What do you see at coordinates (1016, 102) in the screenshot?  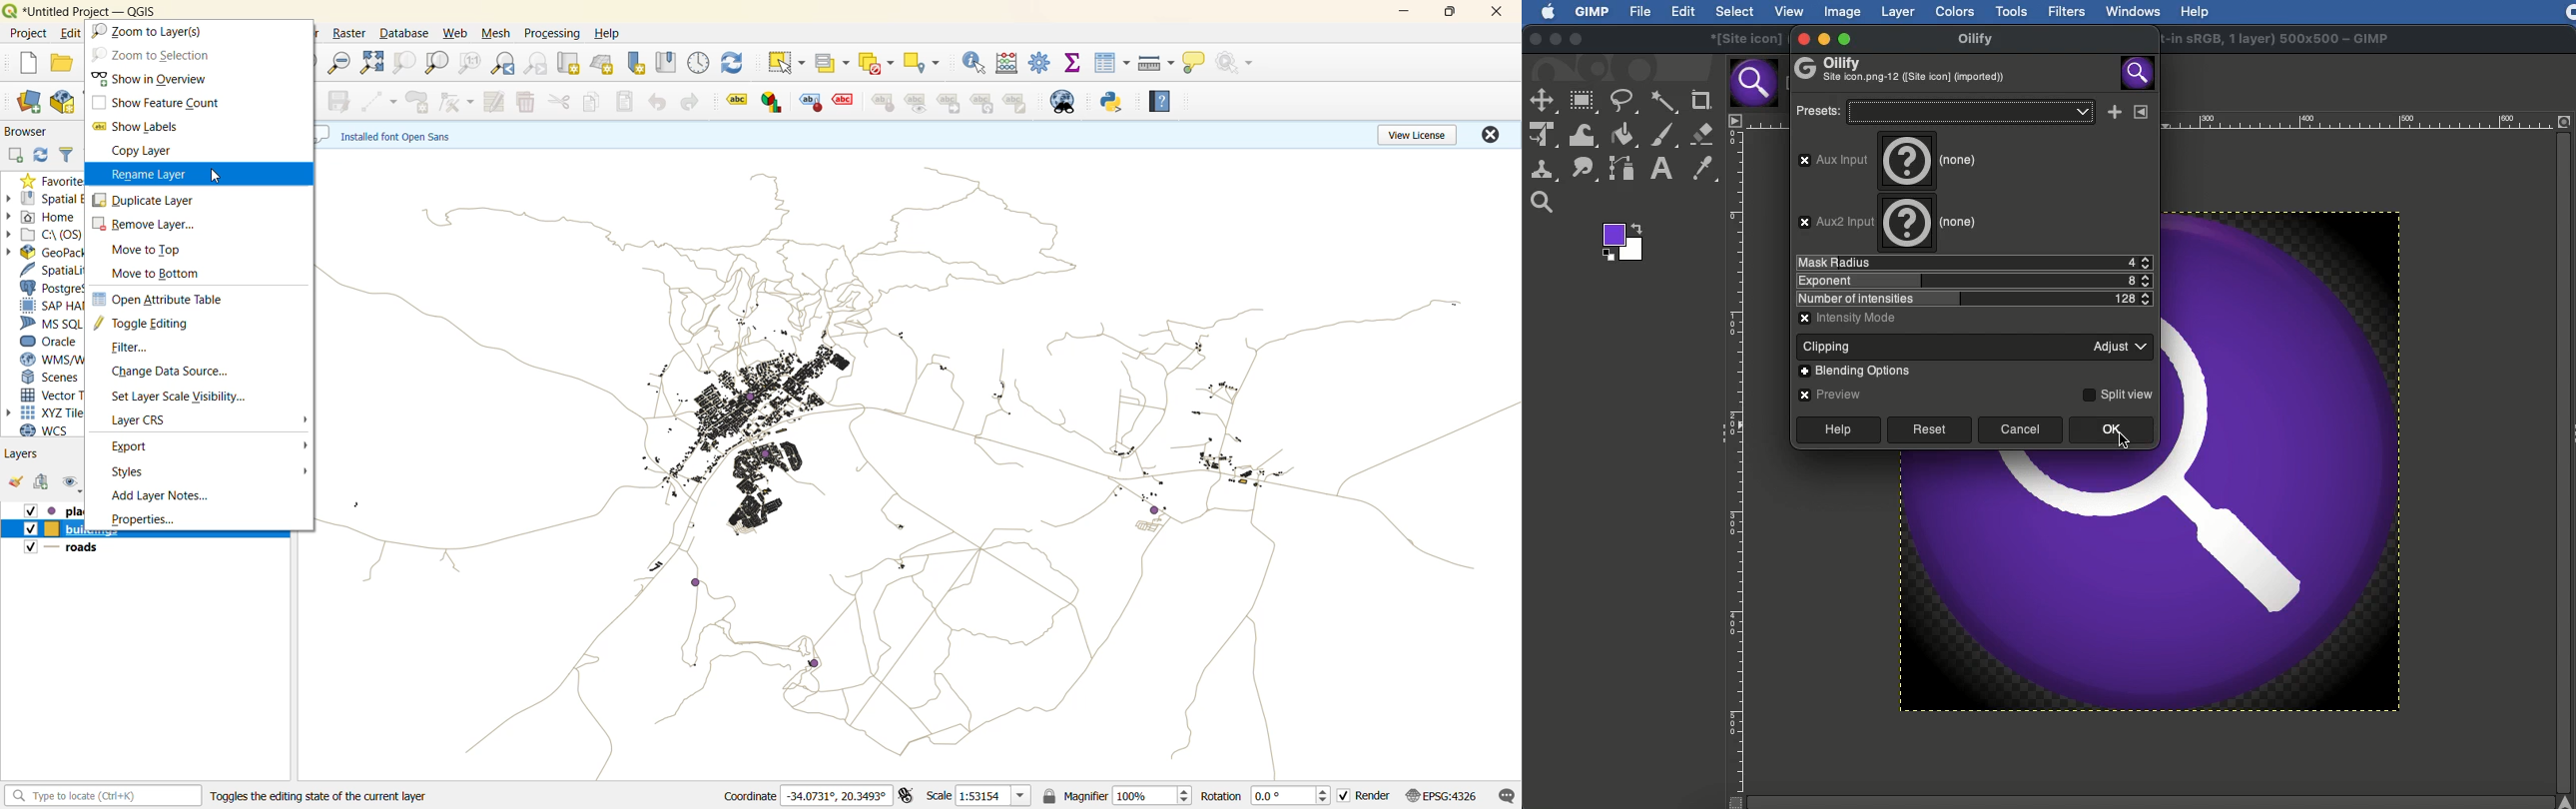 I see `note` at bounding box center [1016, 102].